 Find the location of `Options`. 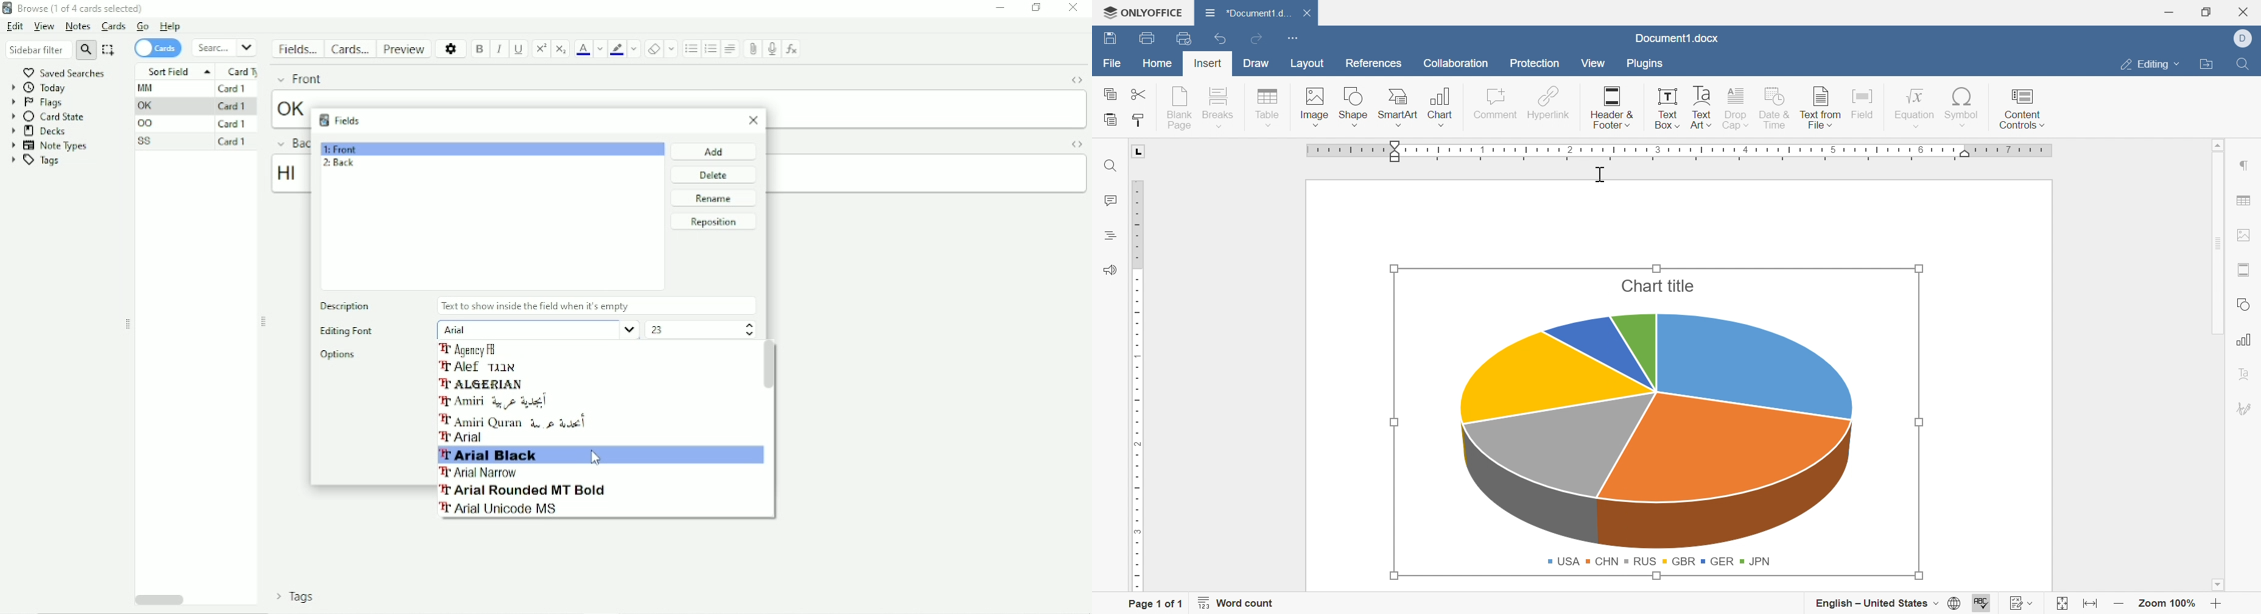

Options is located at coordinates (452, 48).